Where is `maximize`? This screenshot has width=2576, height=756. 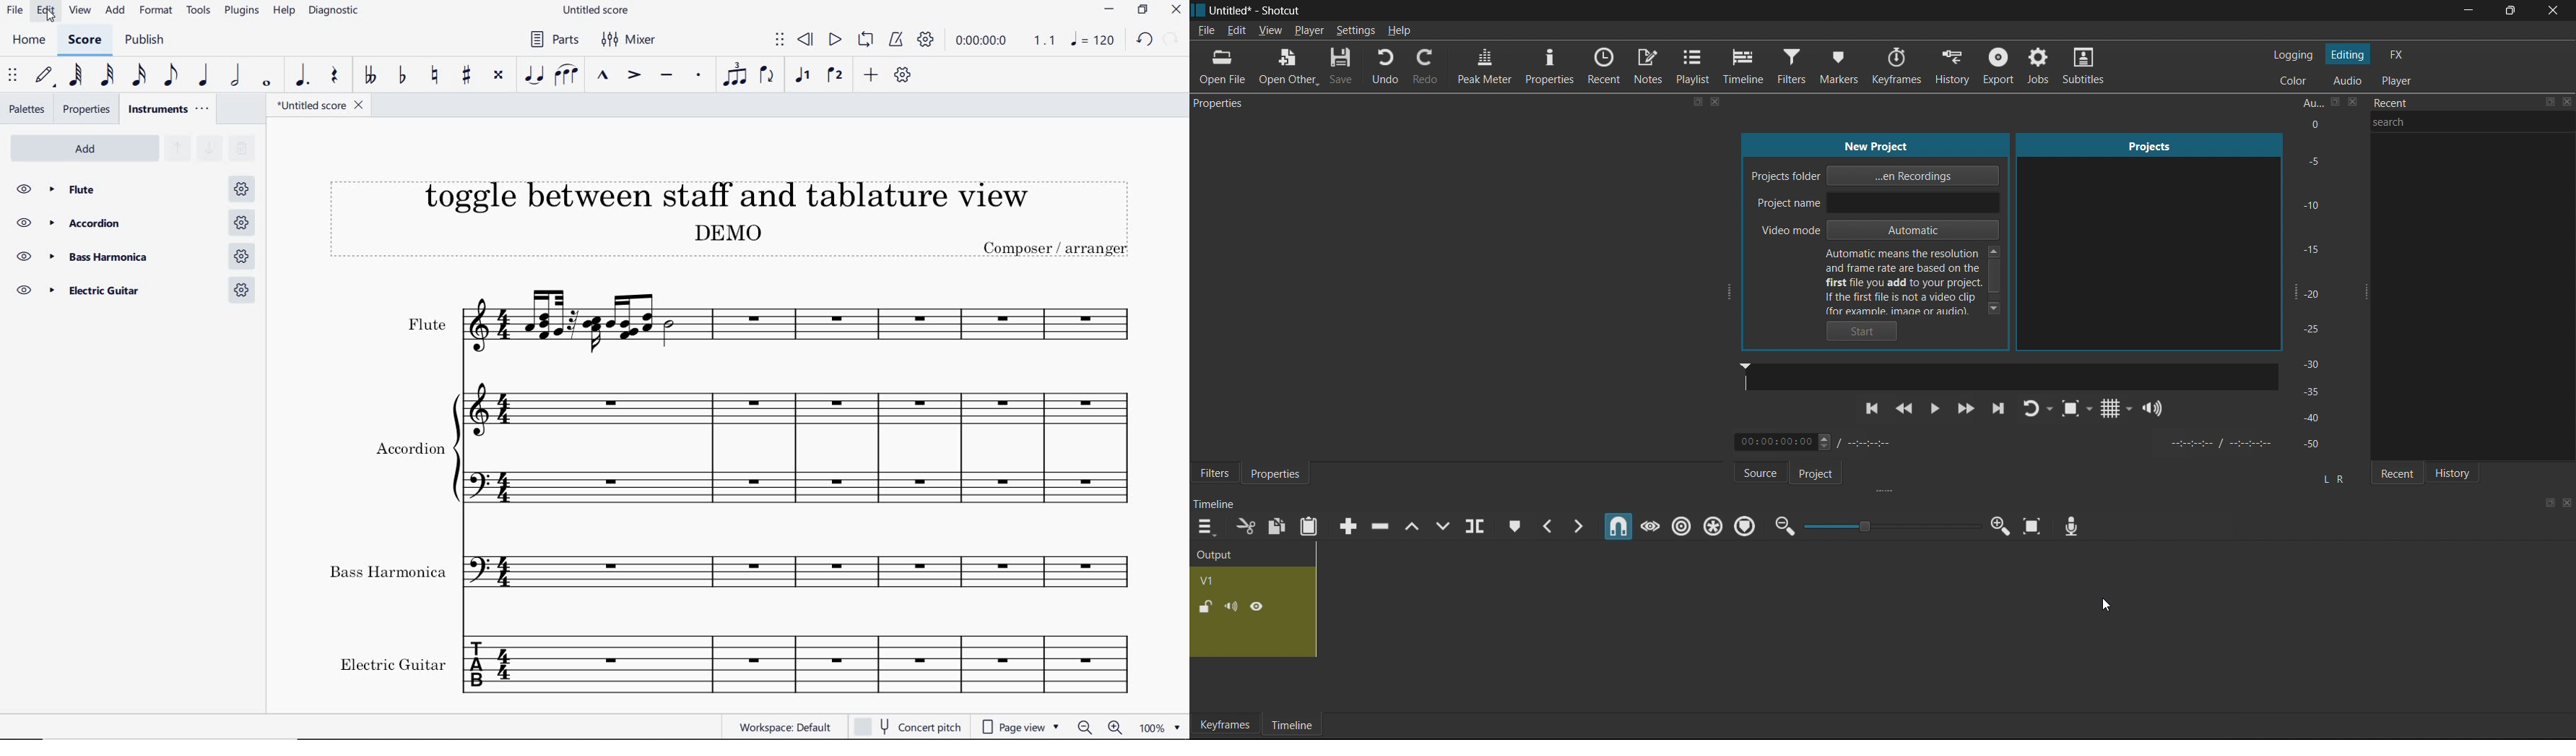
maximize is located at coordinates (2548, 502).